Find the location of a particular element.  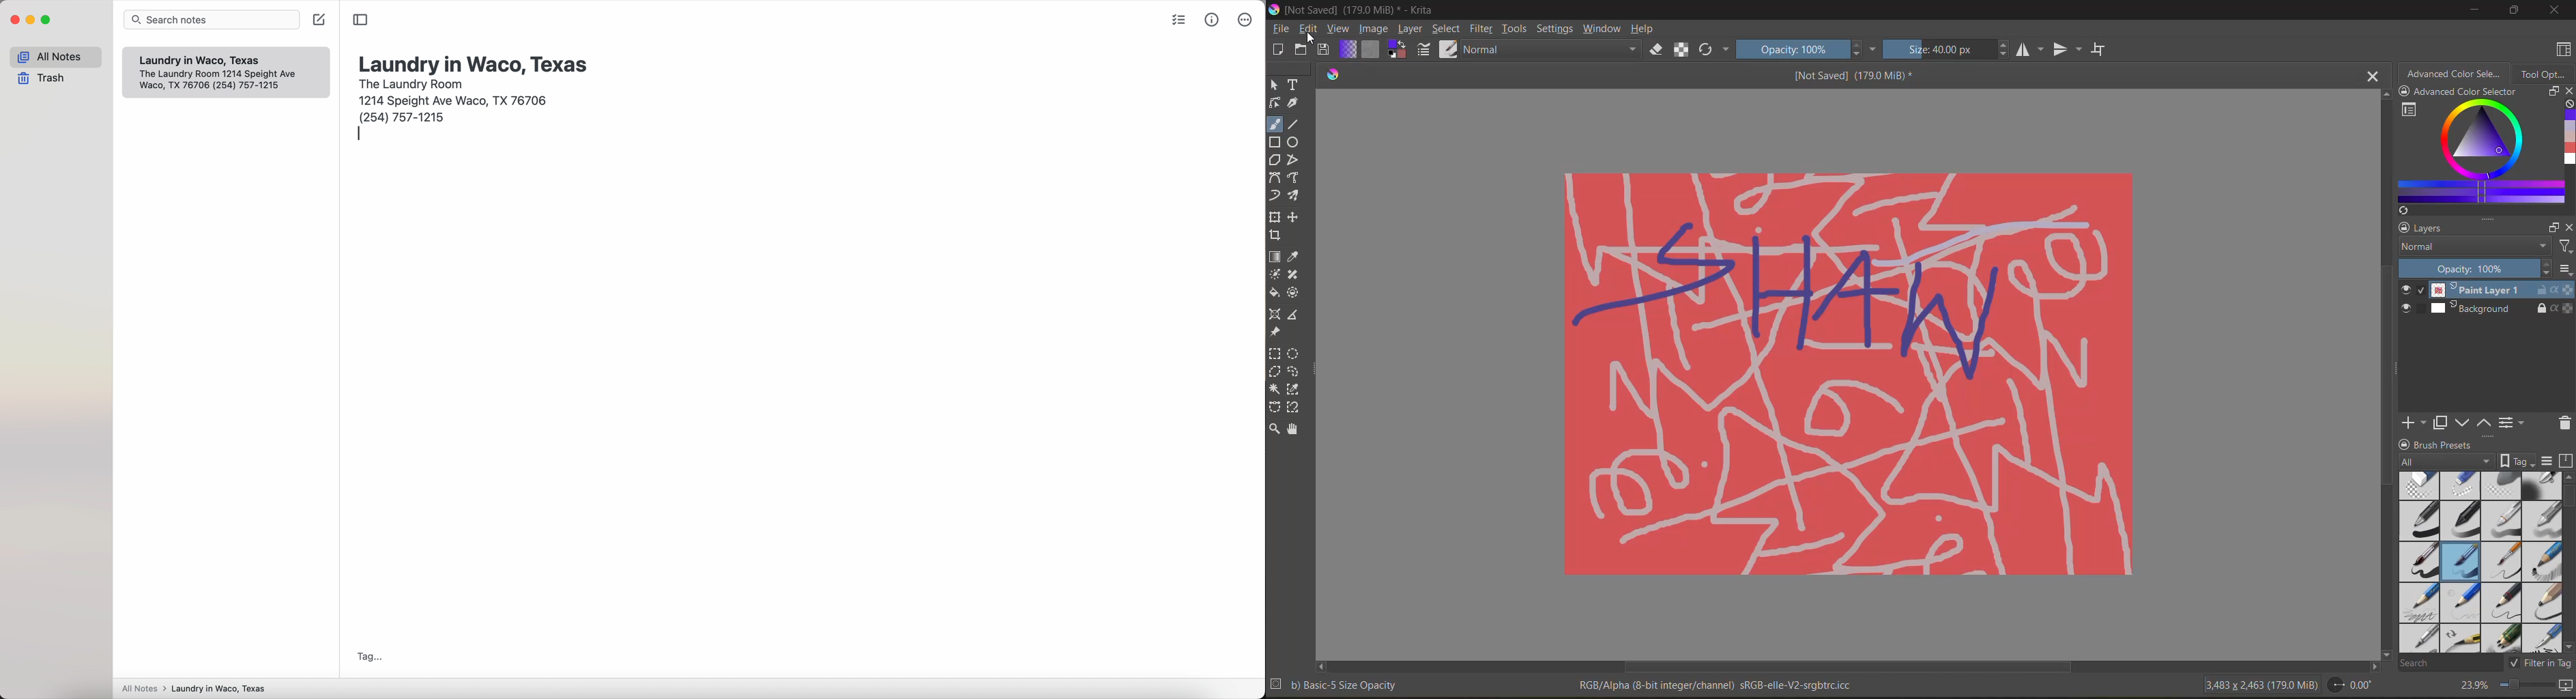

lock docker is located at coordinates (2403, 229).